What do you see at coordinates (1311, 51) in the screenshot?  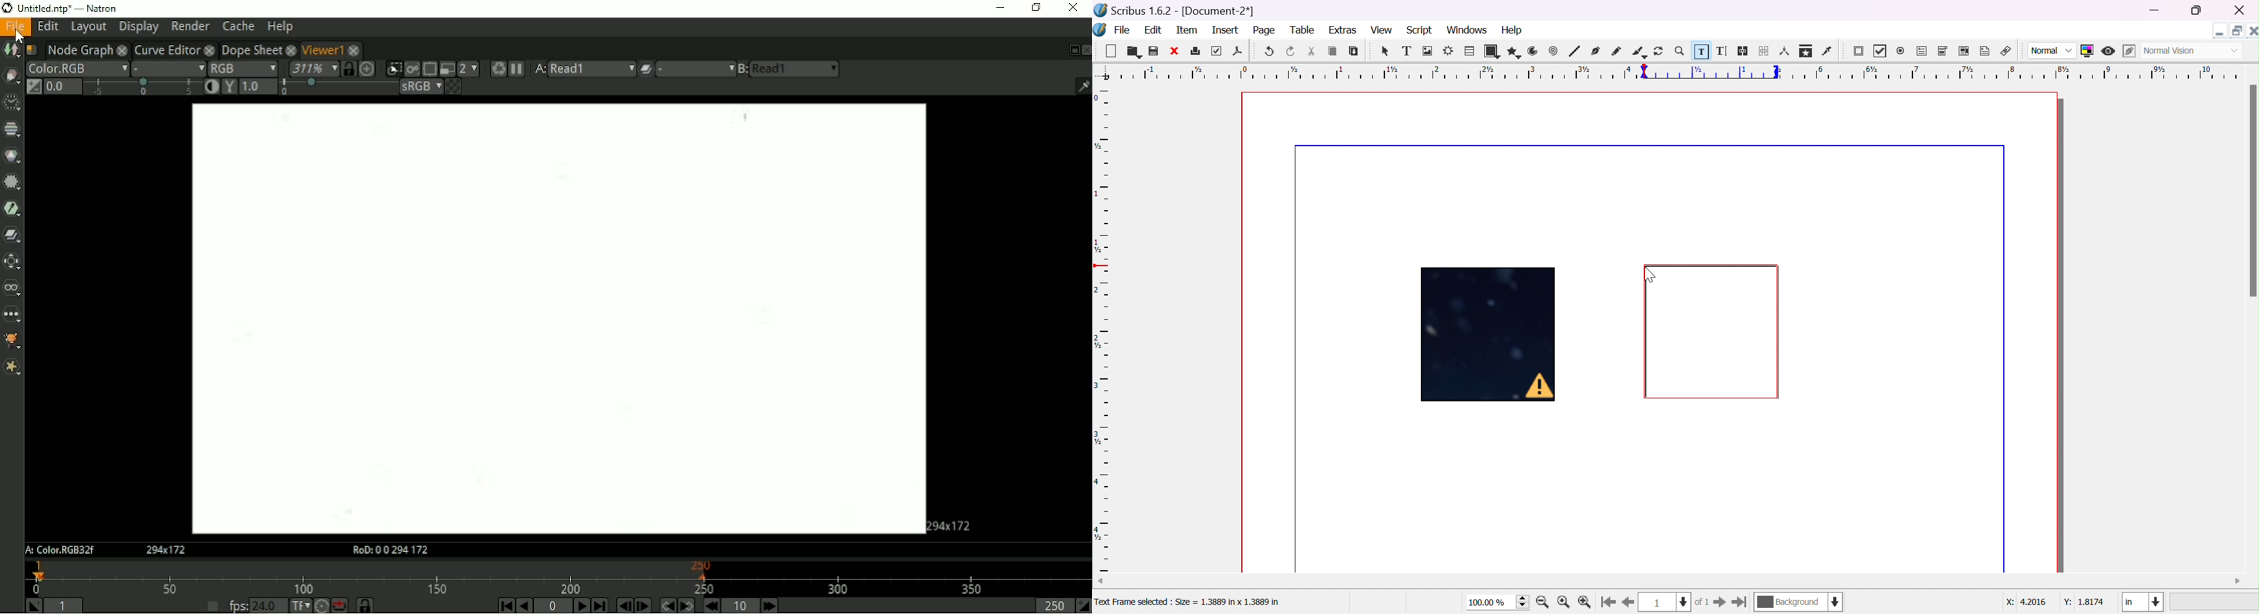 I see `cut` at bounding box center [1311, 51].